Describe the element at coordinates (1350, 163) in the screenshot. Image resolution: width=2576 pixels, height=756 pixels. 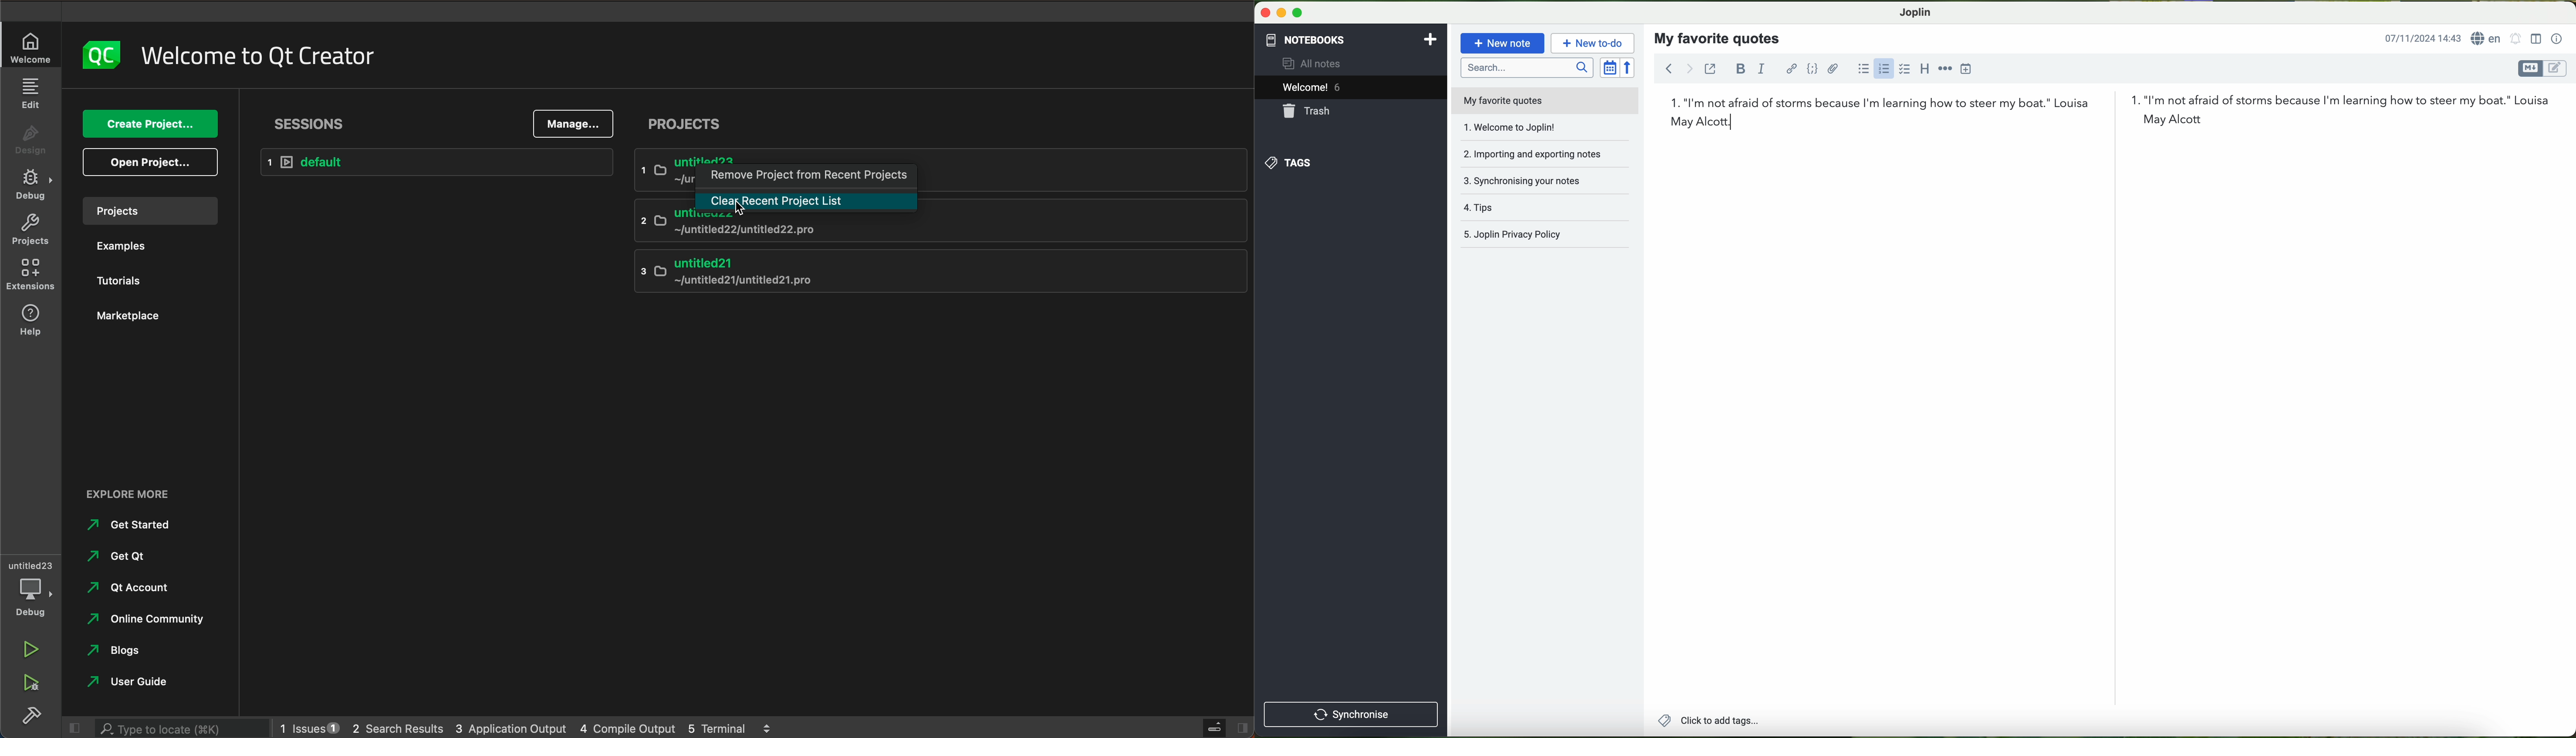
I see `tags` at that location.